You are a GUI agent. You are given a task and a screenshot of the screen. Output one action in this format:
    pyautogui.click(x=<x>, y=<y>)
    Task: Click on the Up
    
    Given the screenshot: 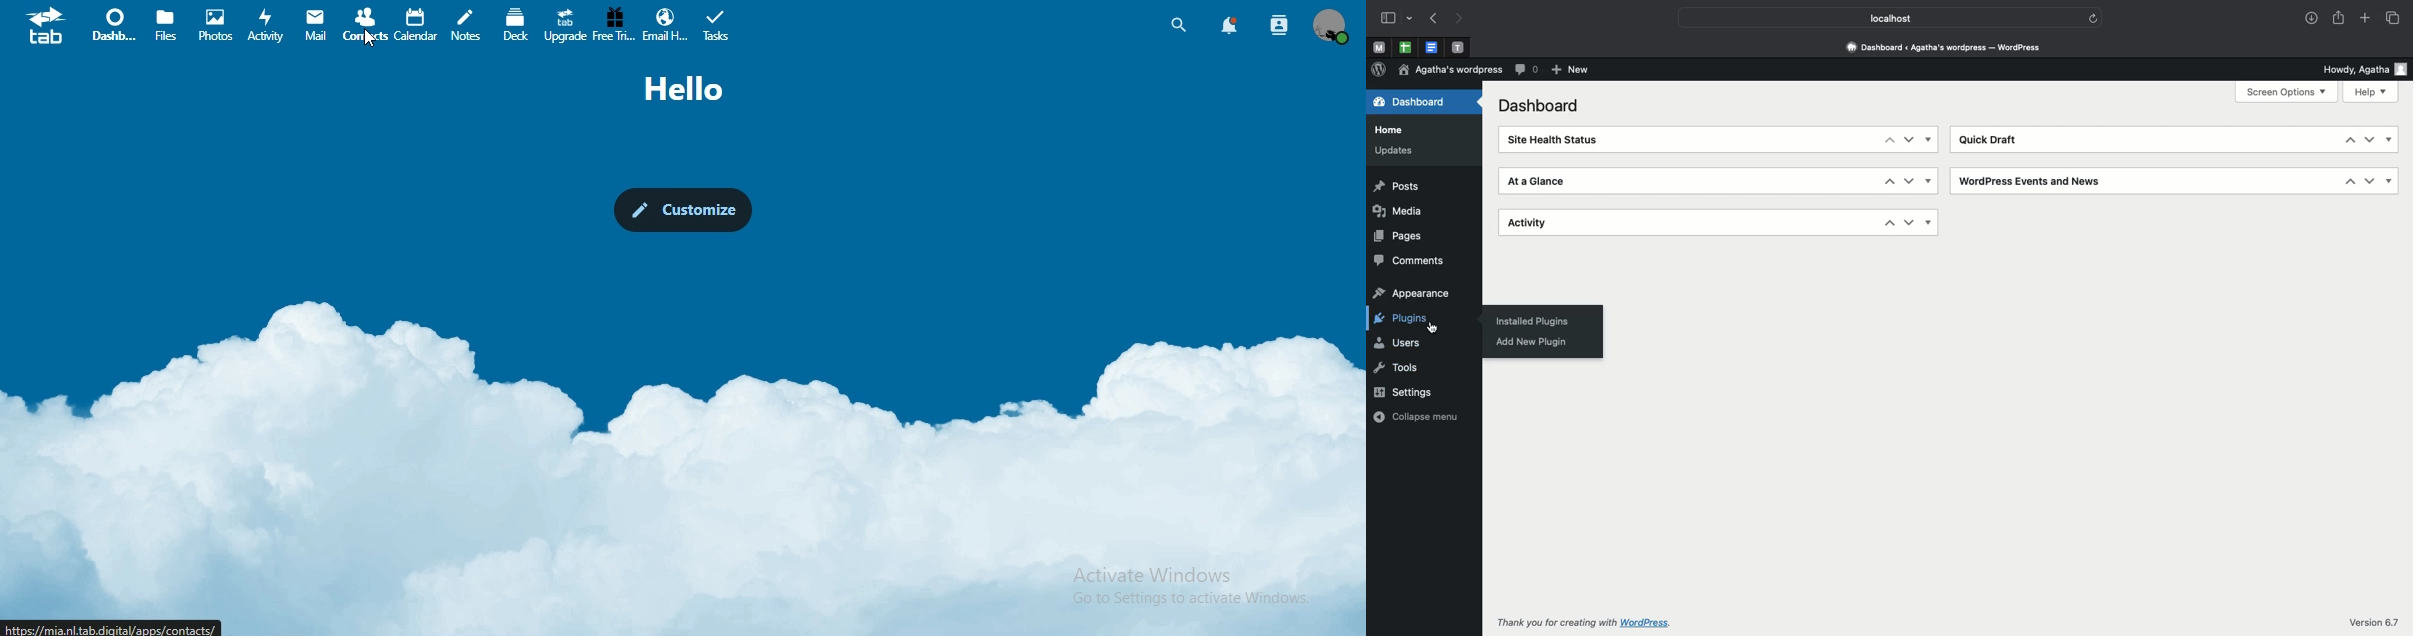 What is the action you would take?
    pyautogui.click(x=2349, y=138)
    